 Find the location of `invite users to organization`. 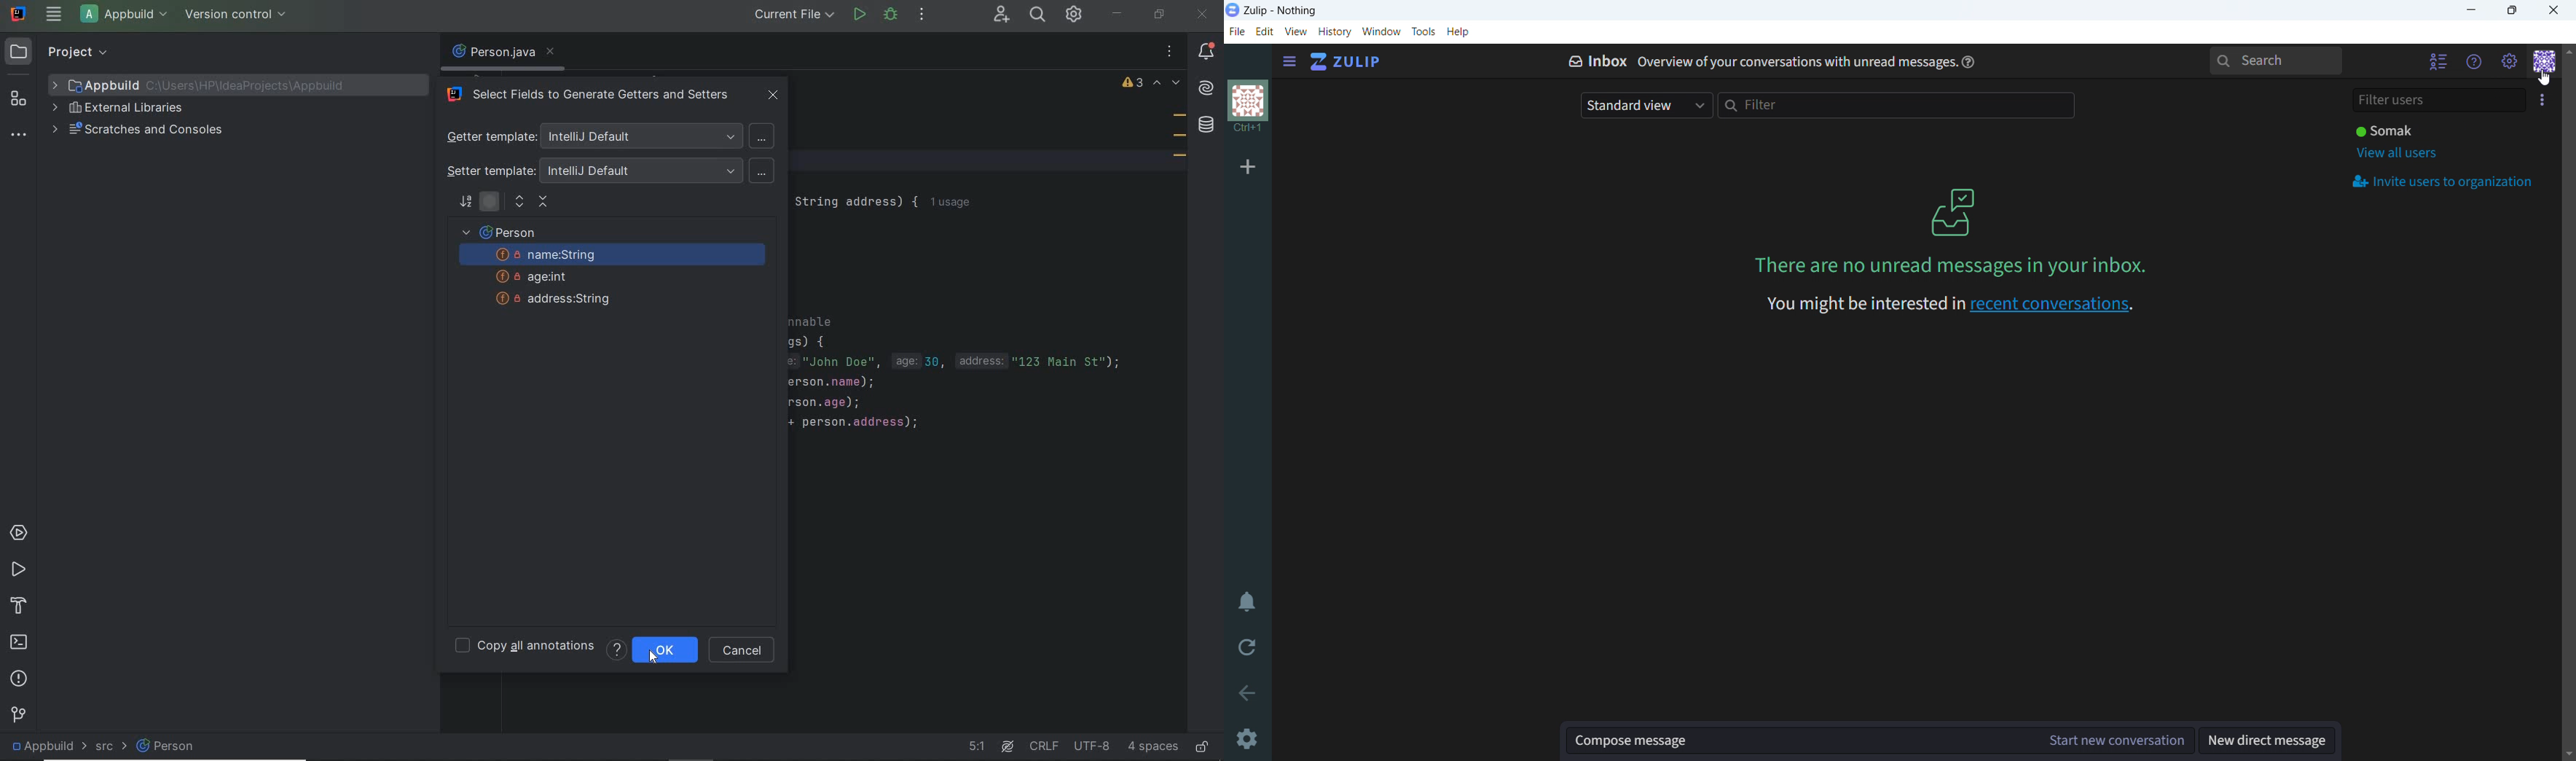

invite users to organization is located at coordinates (2541, 101).